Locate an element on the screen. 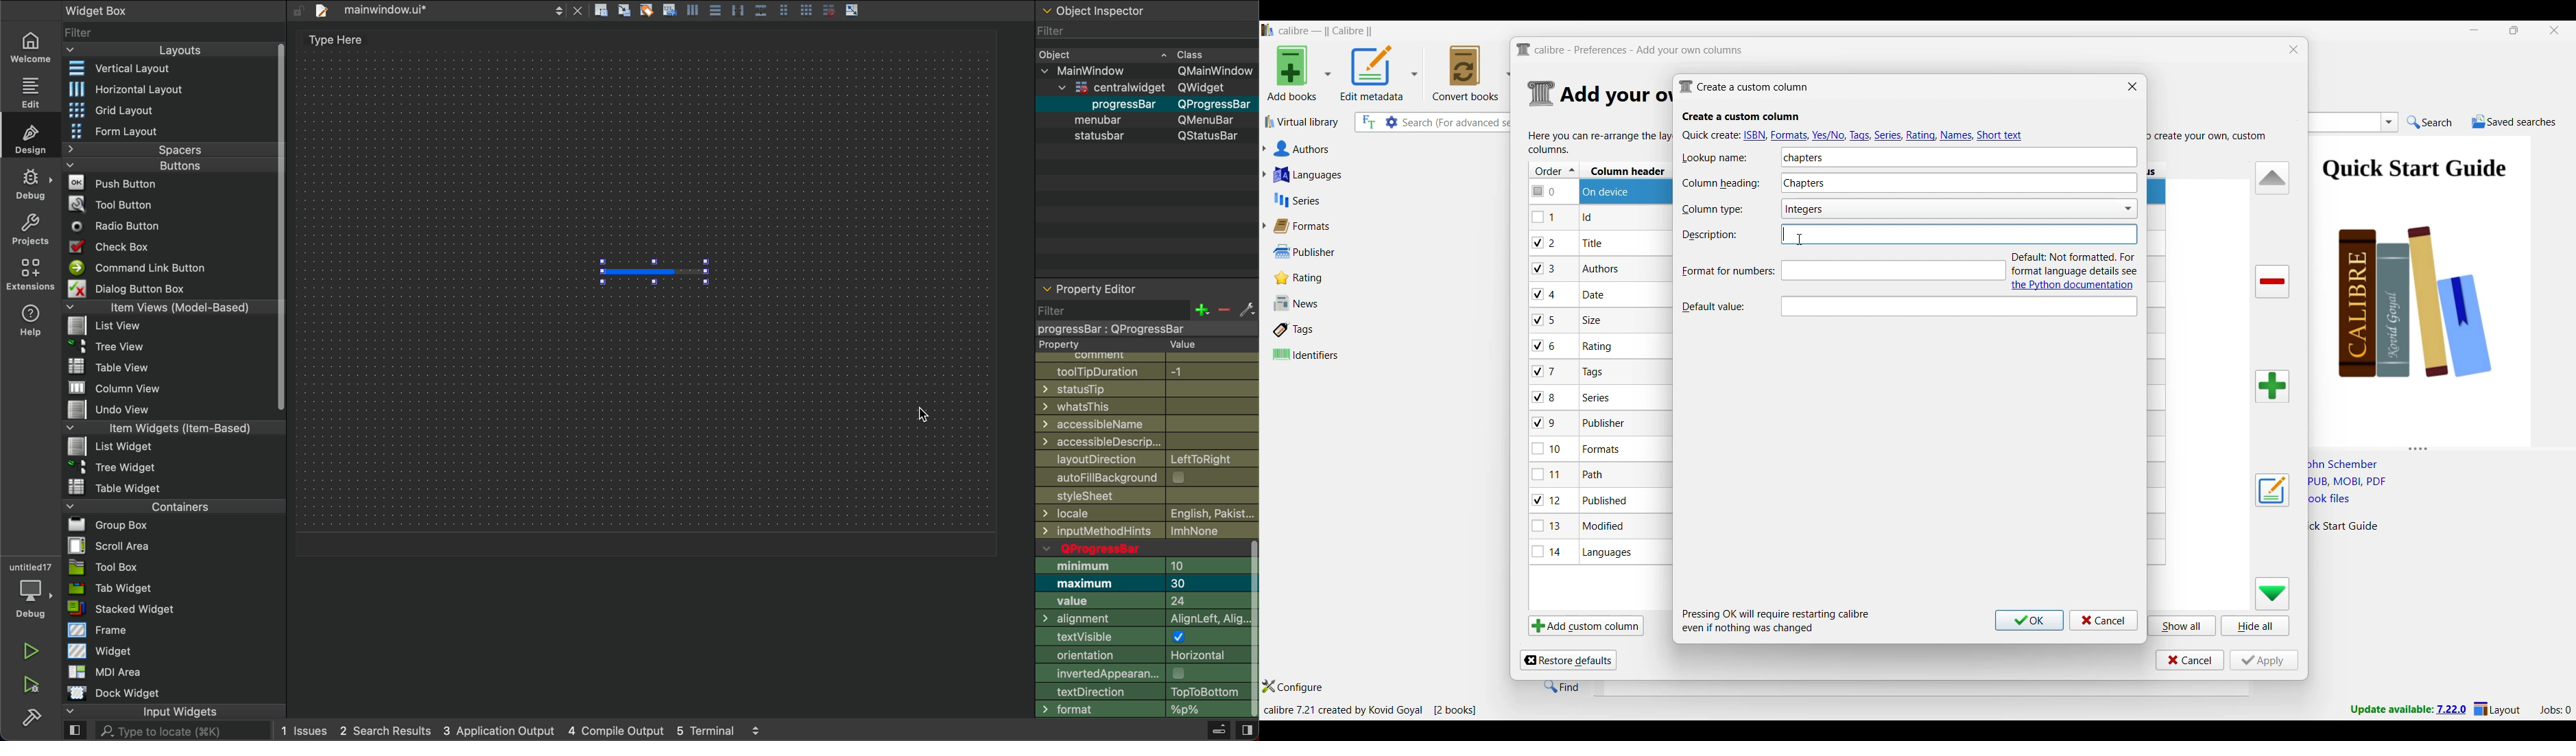 The height and width of the screenshot is (756, 2576). Search is located at coordinates (2430, 123).